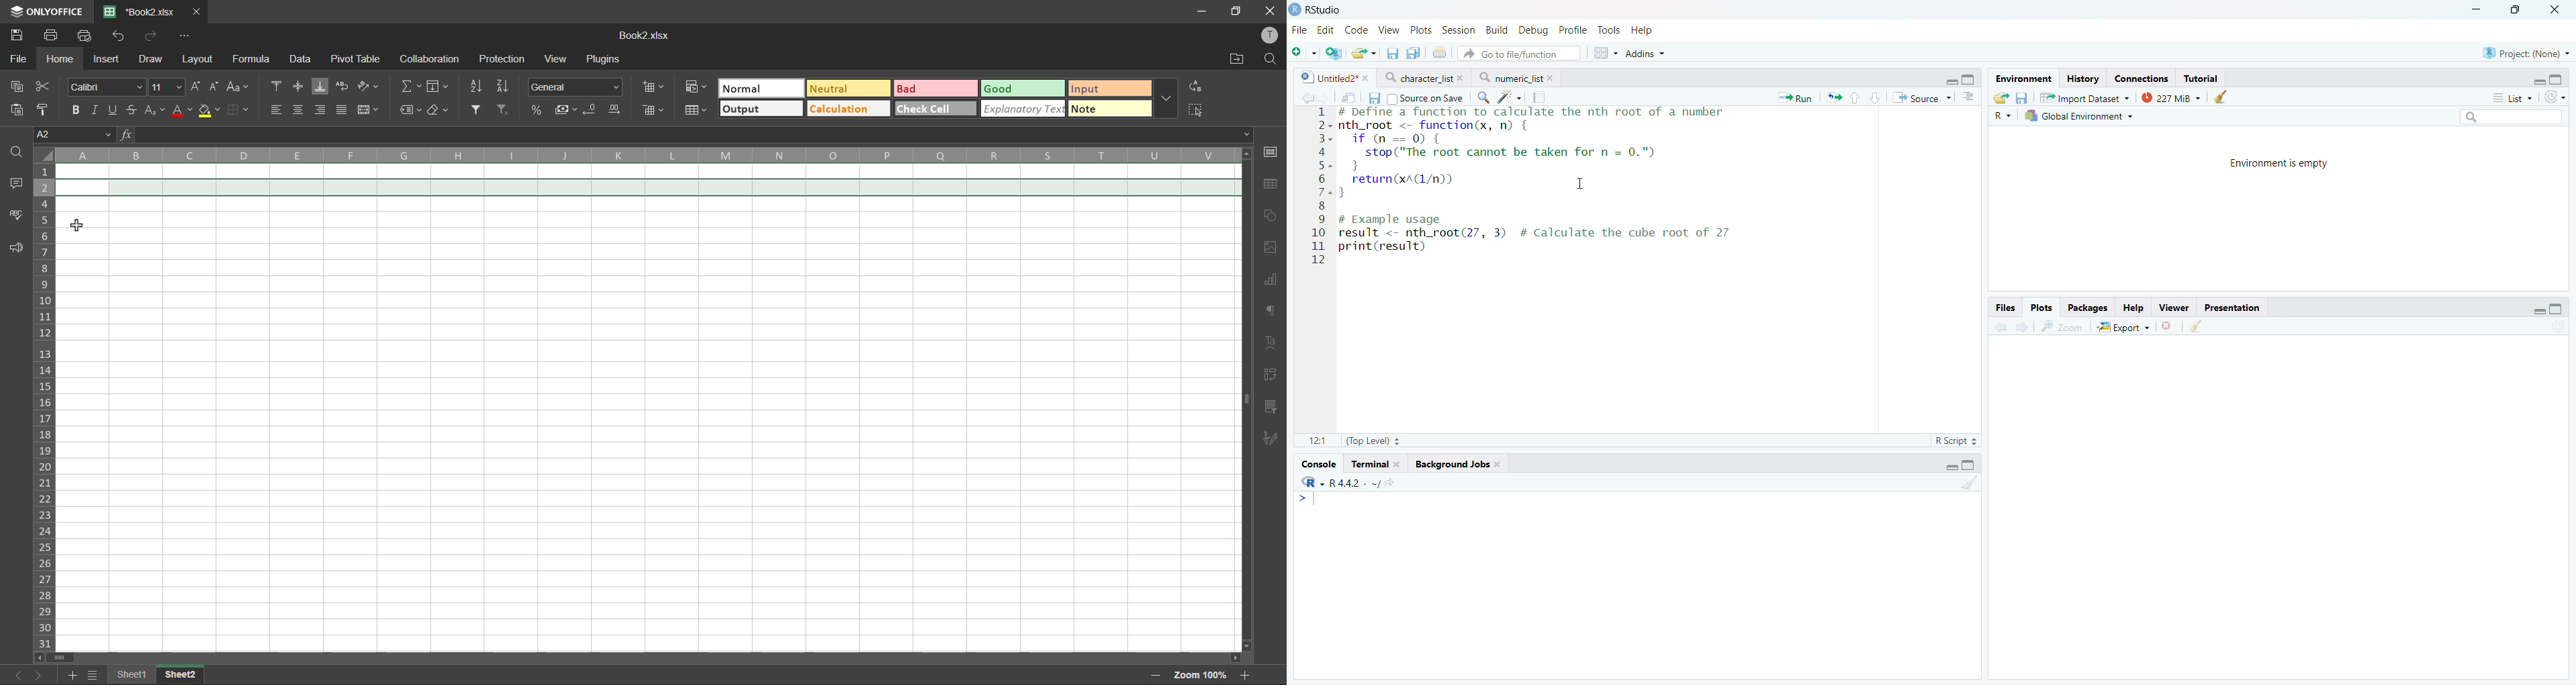  Describe the element at coordinates (1332, 53) in the screenshot. I see `Open new project` at that location.